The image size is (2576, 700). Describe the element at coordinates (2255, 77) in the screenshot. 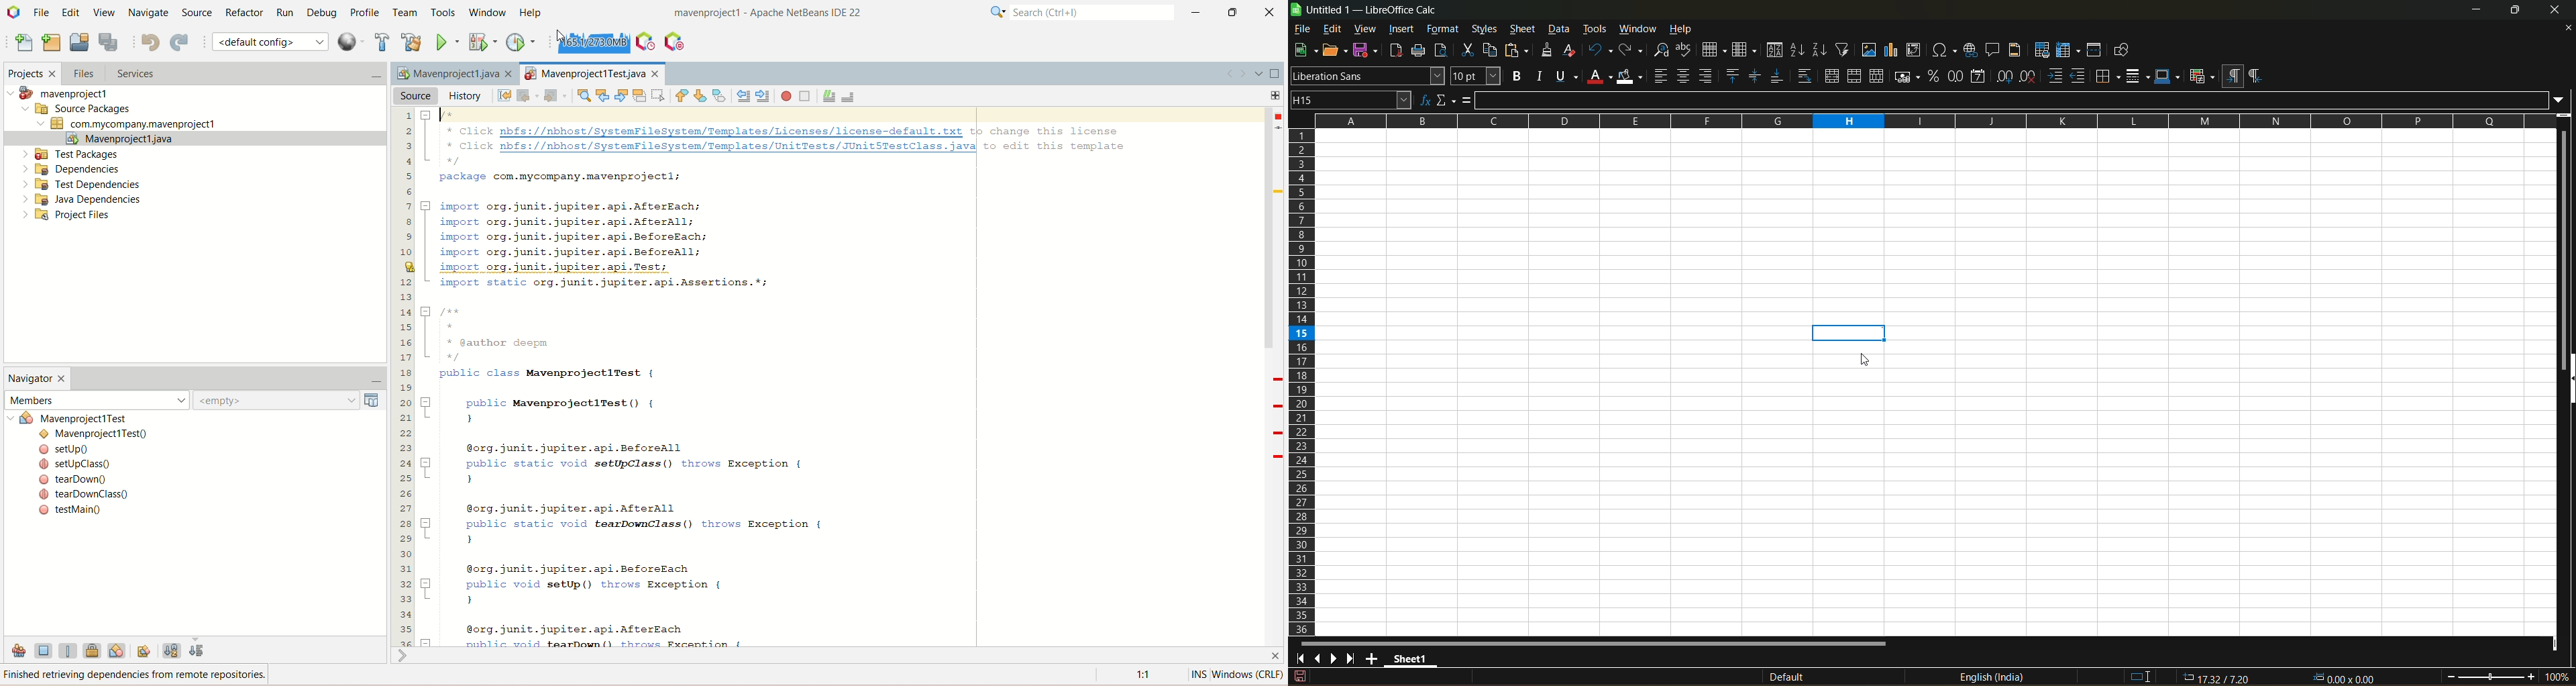

I see `right to left` at that location.